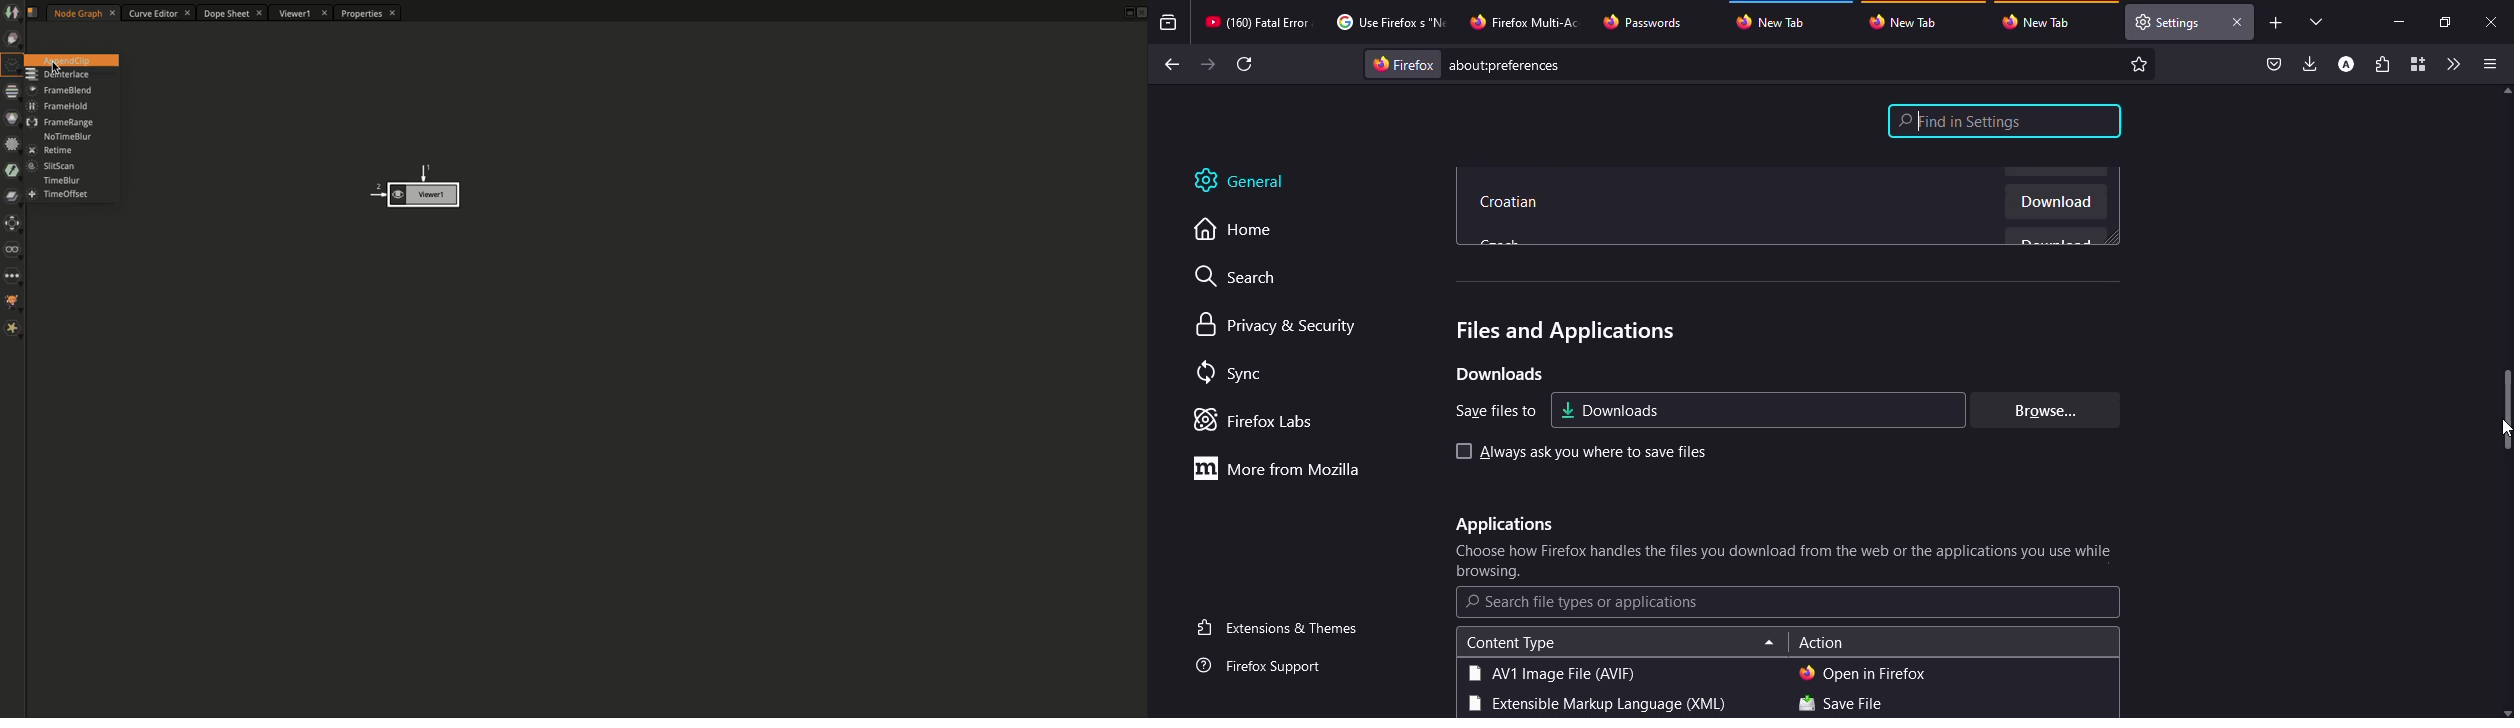 The image size is (2520, 728). Describe the element at coordinates (1909, 21) in the screenshot. I see `tab` at that location.